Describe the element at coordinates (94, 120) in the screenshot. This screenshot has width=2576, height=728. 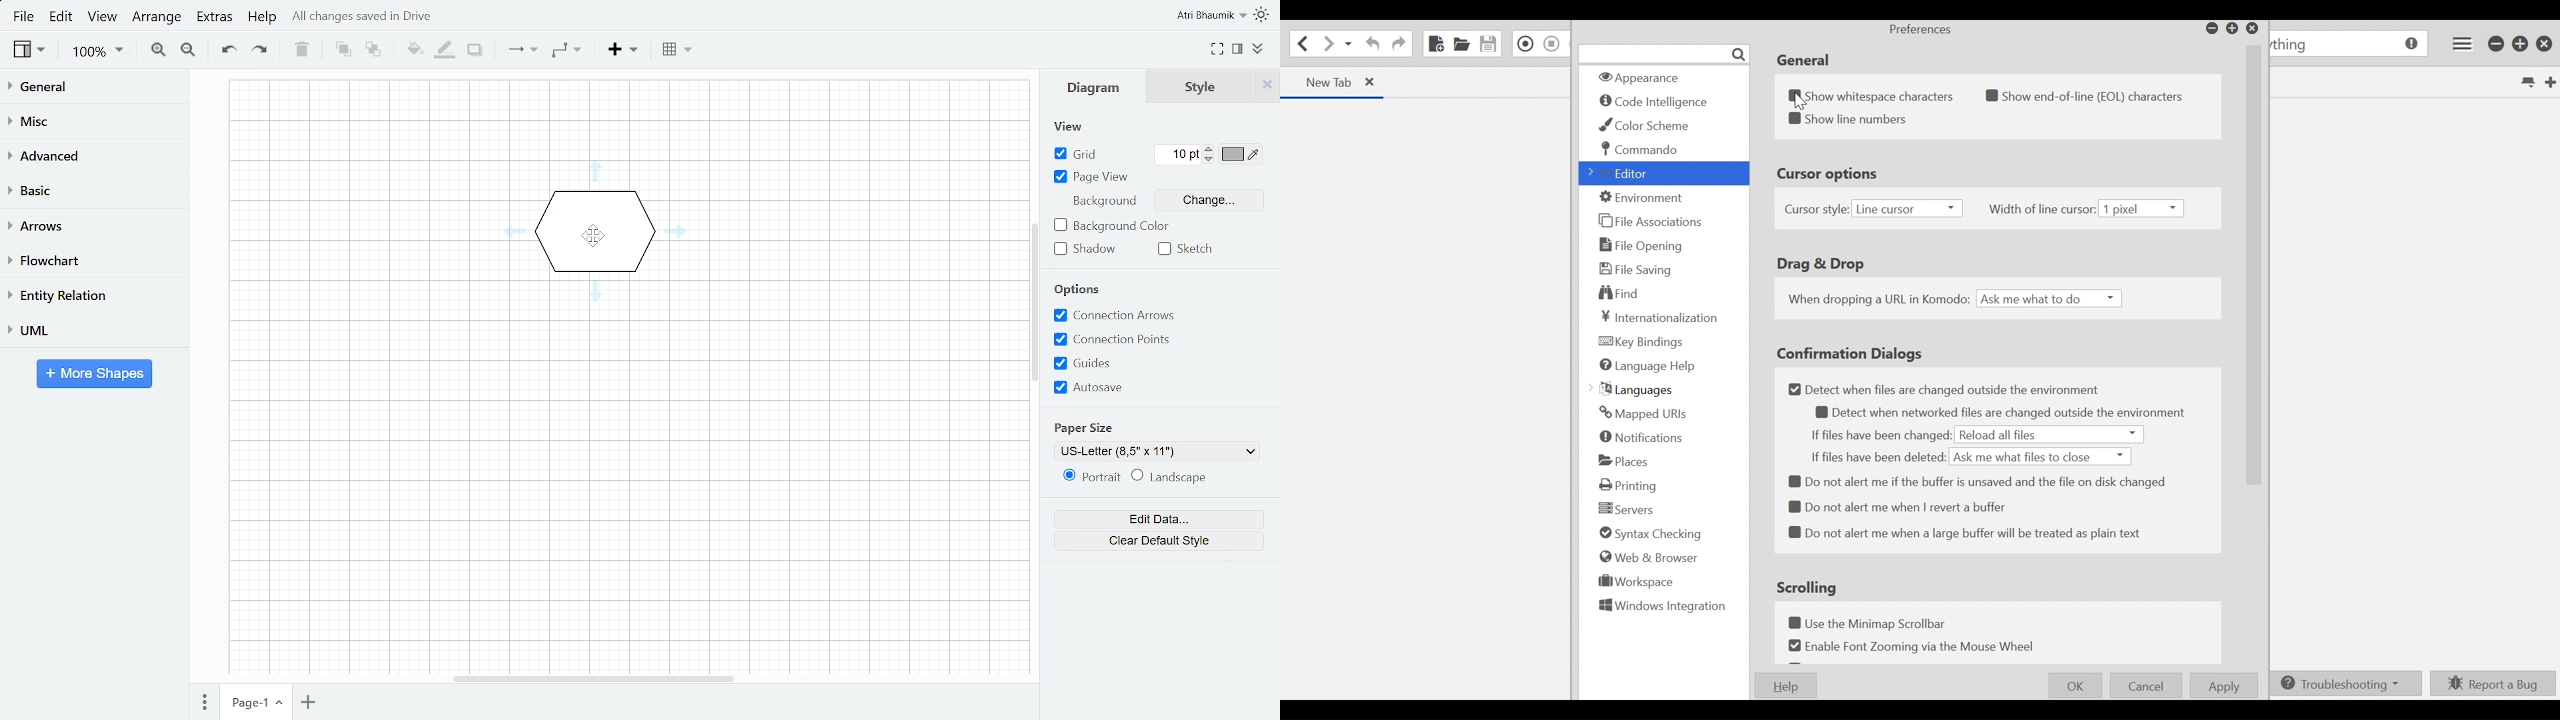
I see `Misc` at that location.